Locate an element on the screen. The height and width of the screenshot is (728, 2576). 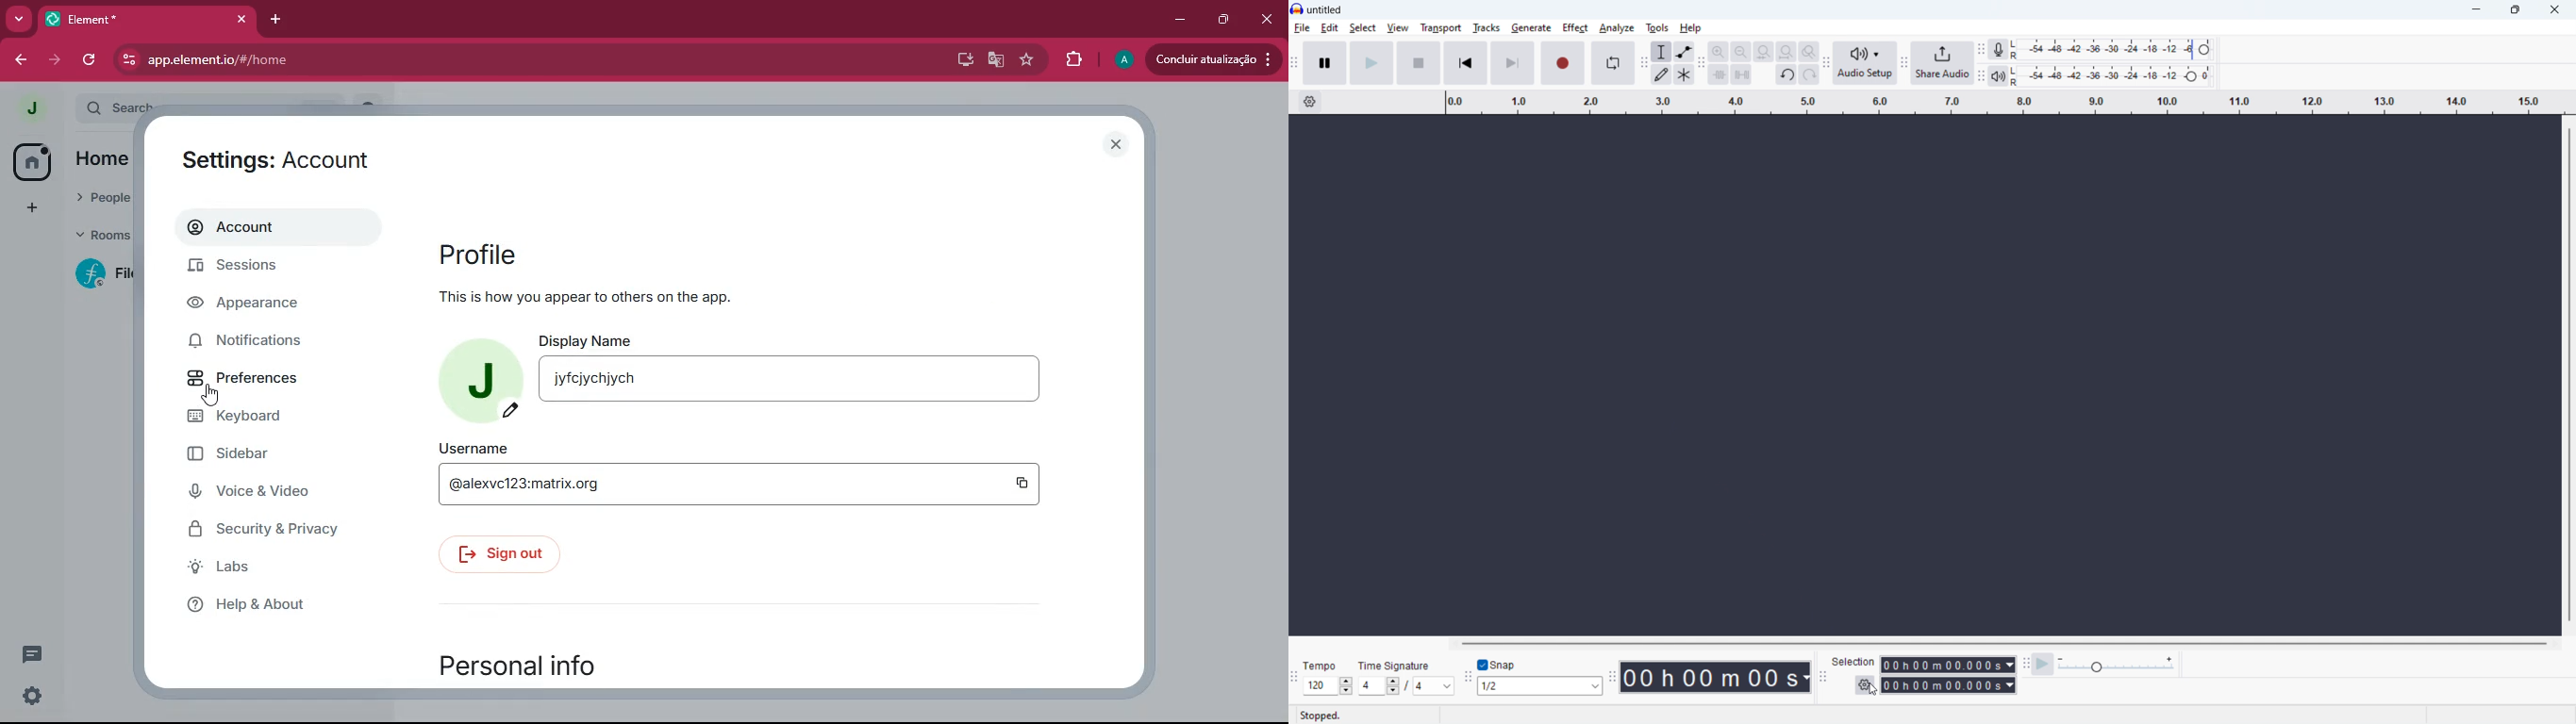
set snapping is located at coordinates (1540, 685).